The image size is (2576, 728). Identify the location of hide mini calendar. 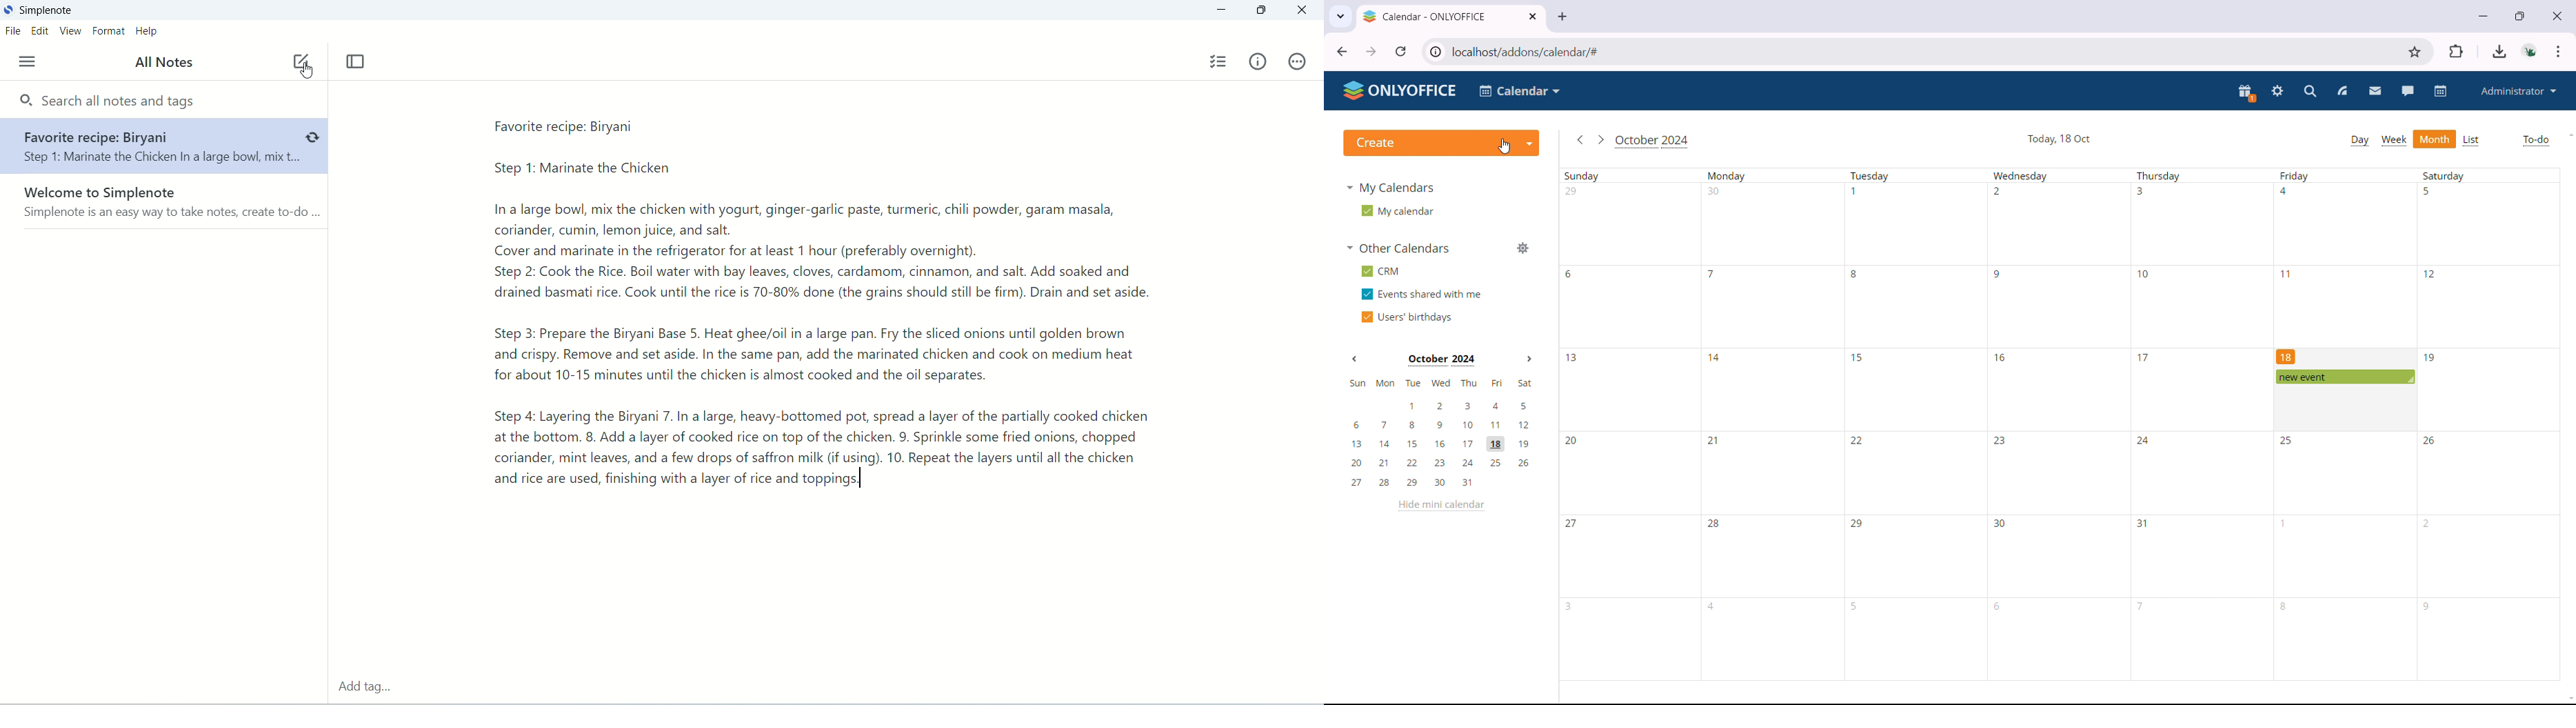
(1441, 505).